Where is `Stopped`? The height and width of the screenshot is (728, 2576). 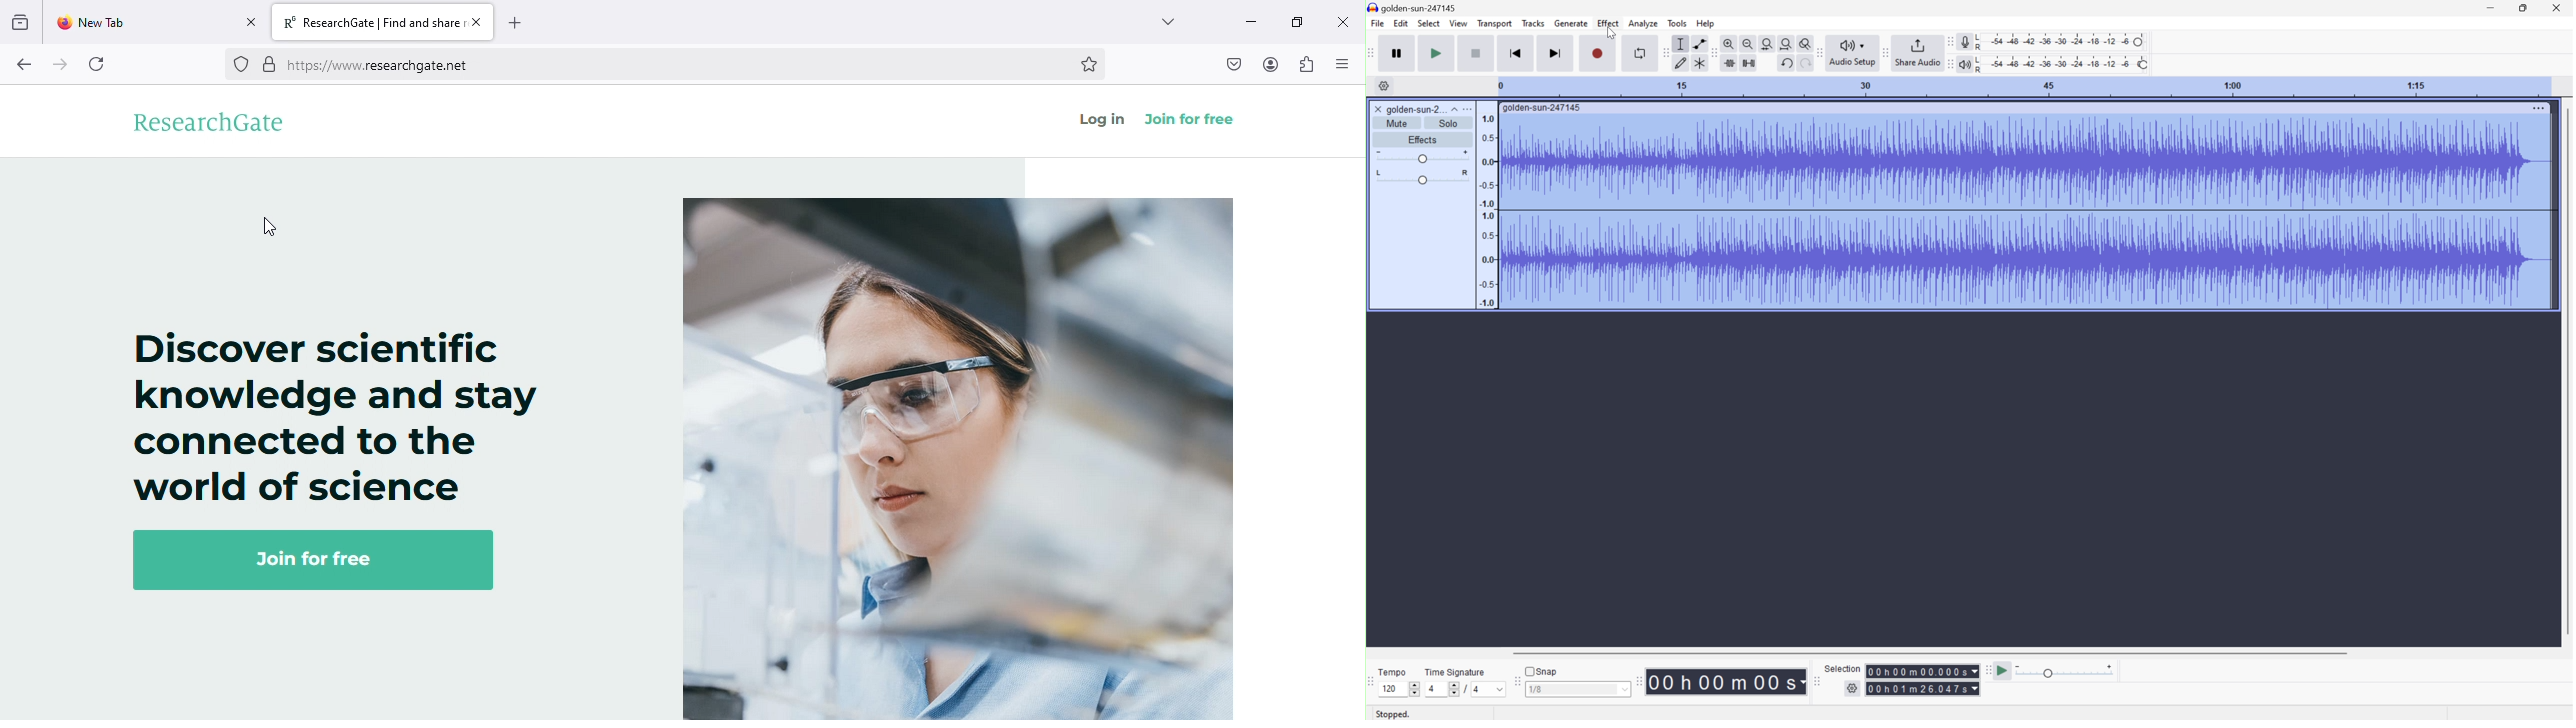
Stopped is located at coordinates (1393, 714).